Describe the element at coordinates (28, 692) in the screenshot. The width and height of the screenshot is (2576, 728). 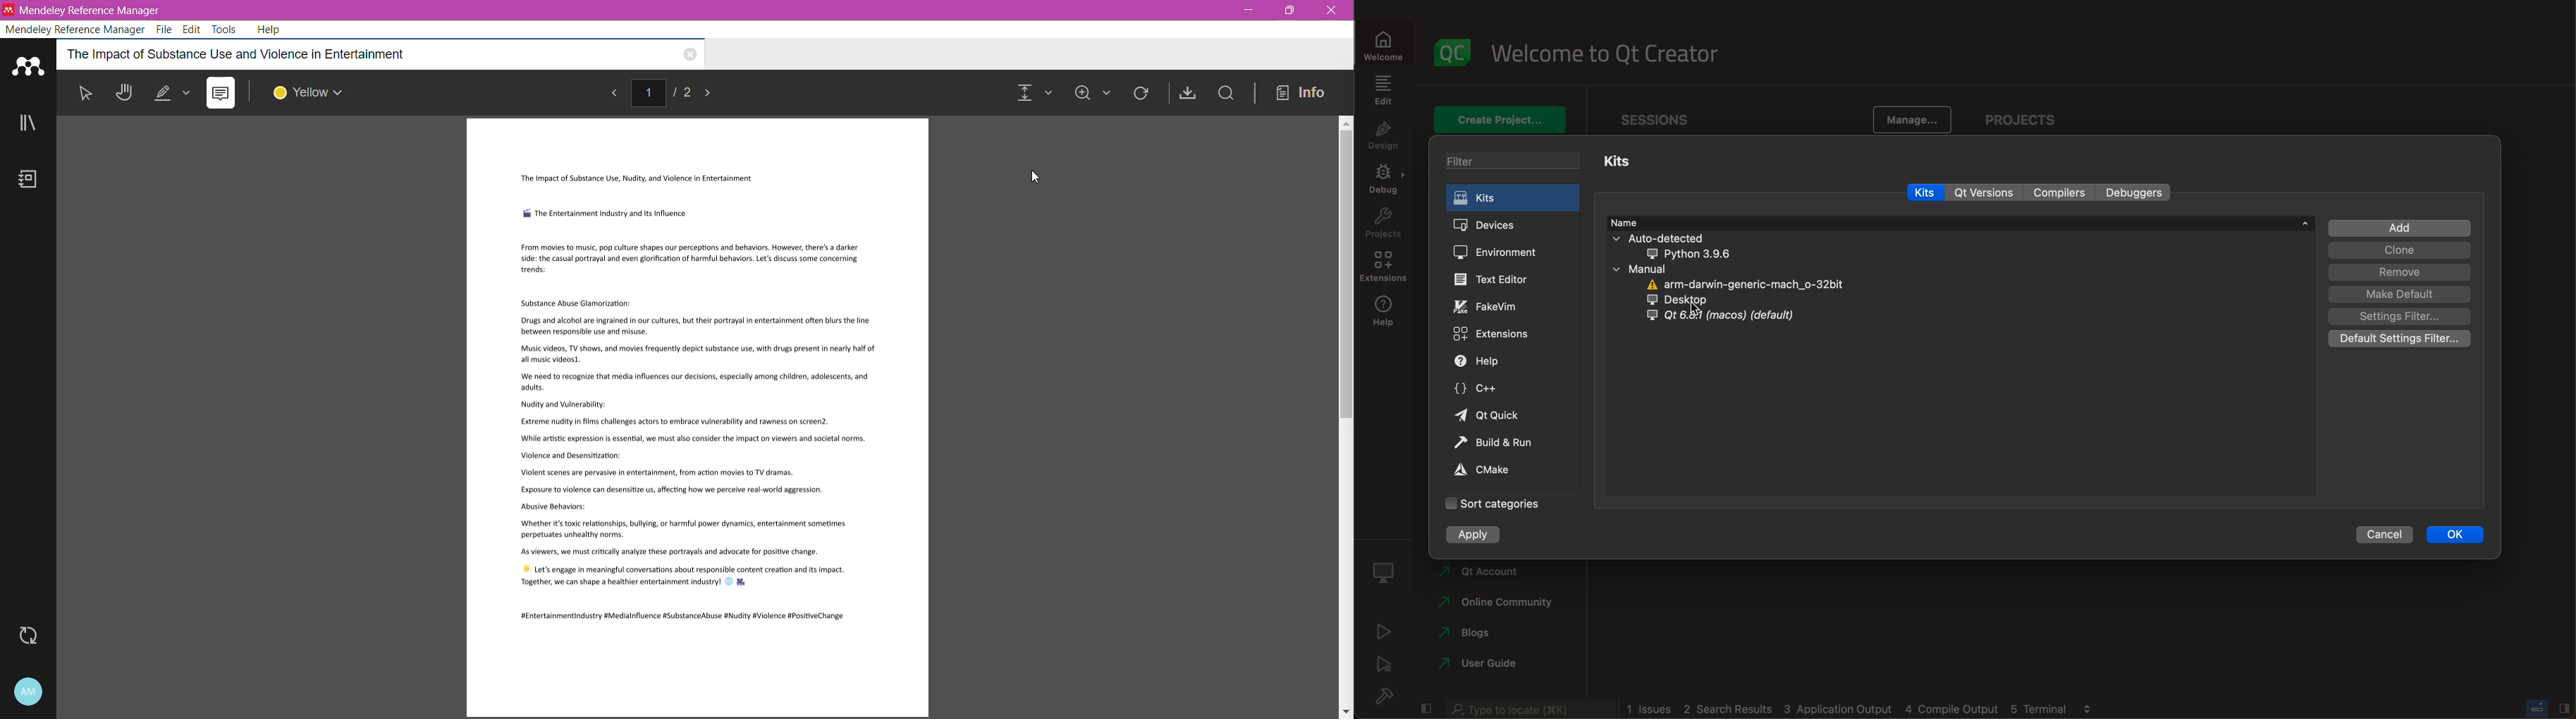
I see `Account and Help` at that location.